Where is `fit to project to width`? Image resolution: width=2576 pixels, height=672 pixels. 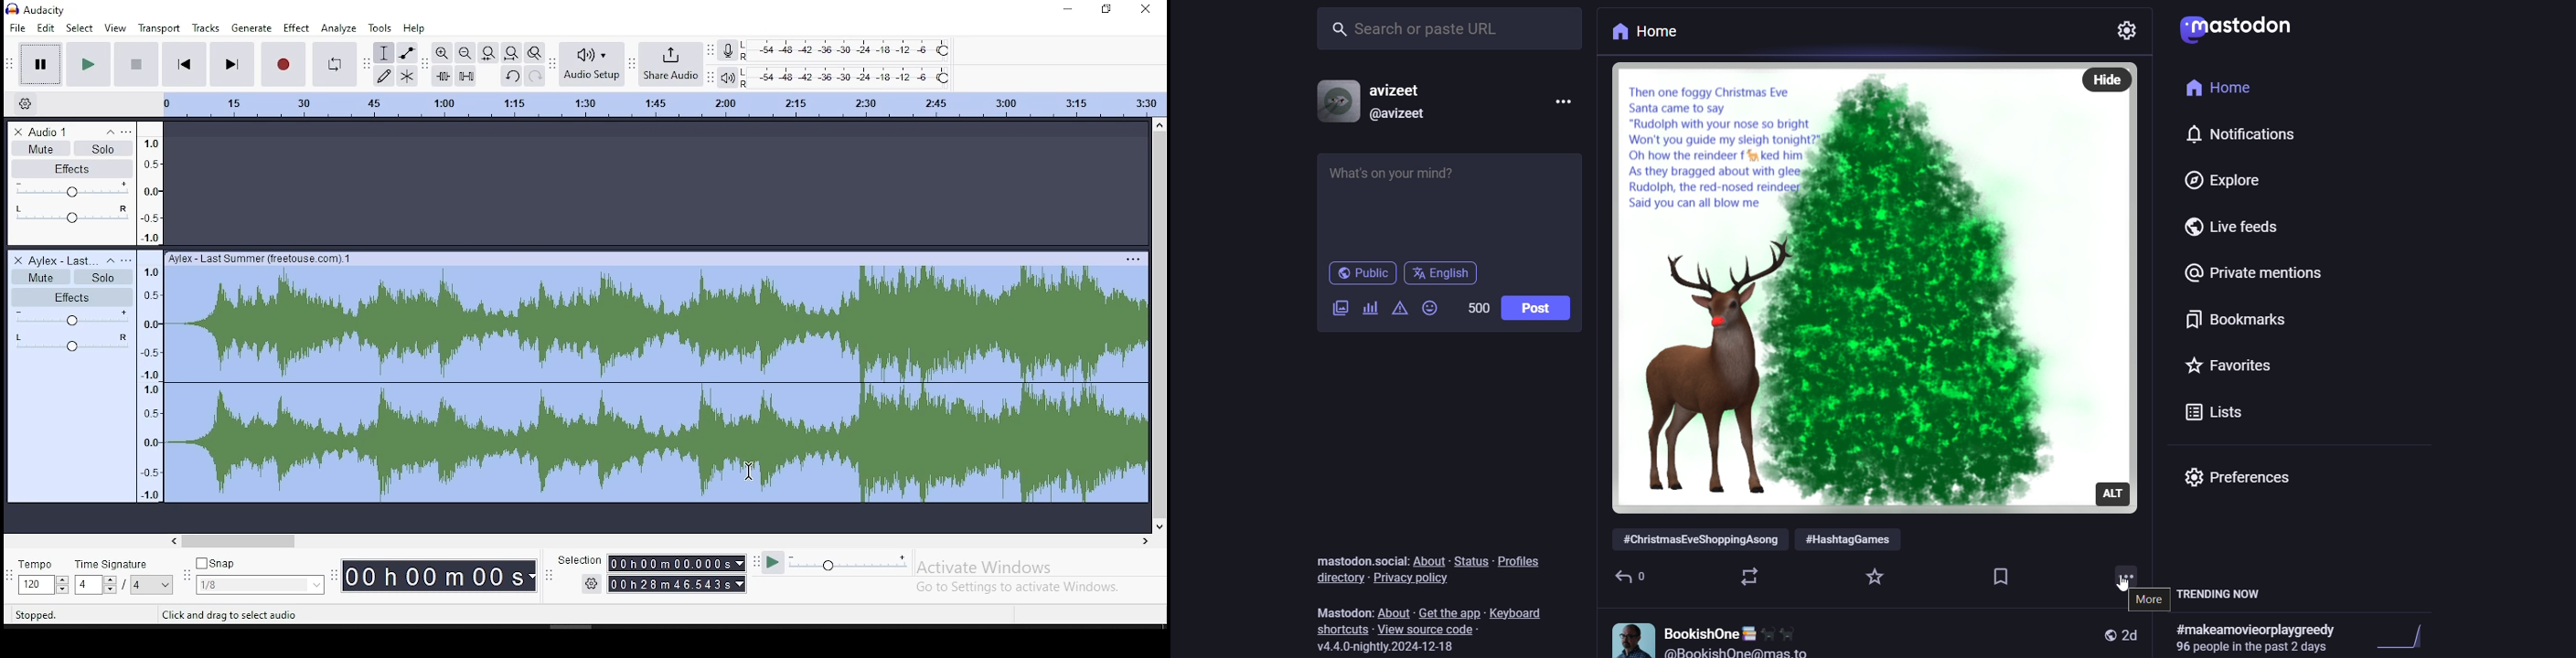
fit to project to width is located at coordinates (511, 54).